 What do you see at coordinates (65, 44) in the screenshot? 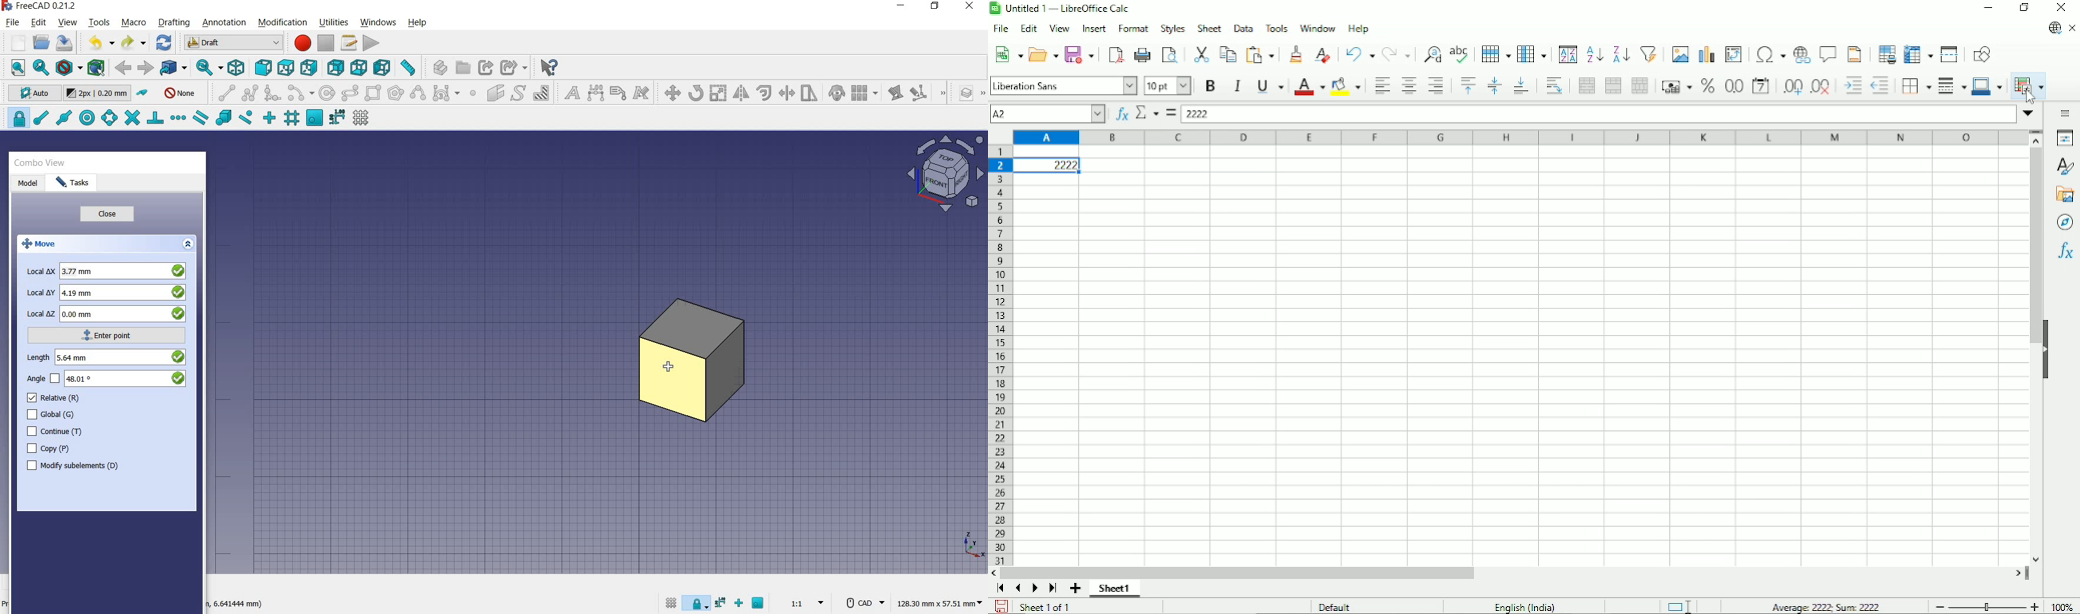
I see `save` at bounding box center [65, 44].